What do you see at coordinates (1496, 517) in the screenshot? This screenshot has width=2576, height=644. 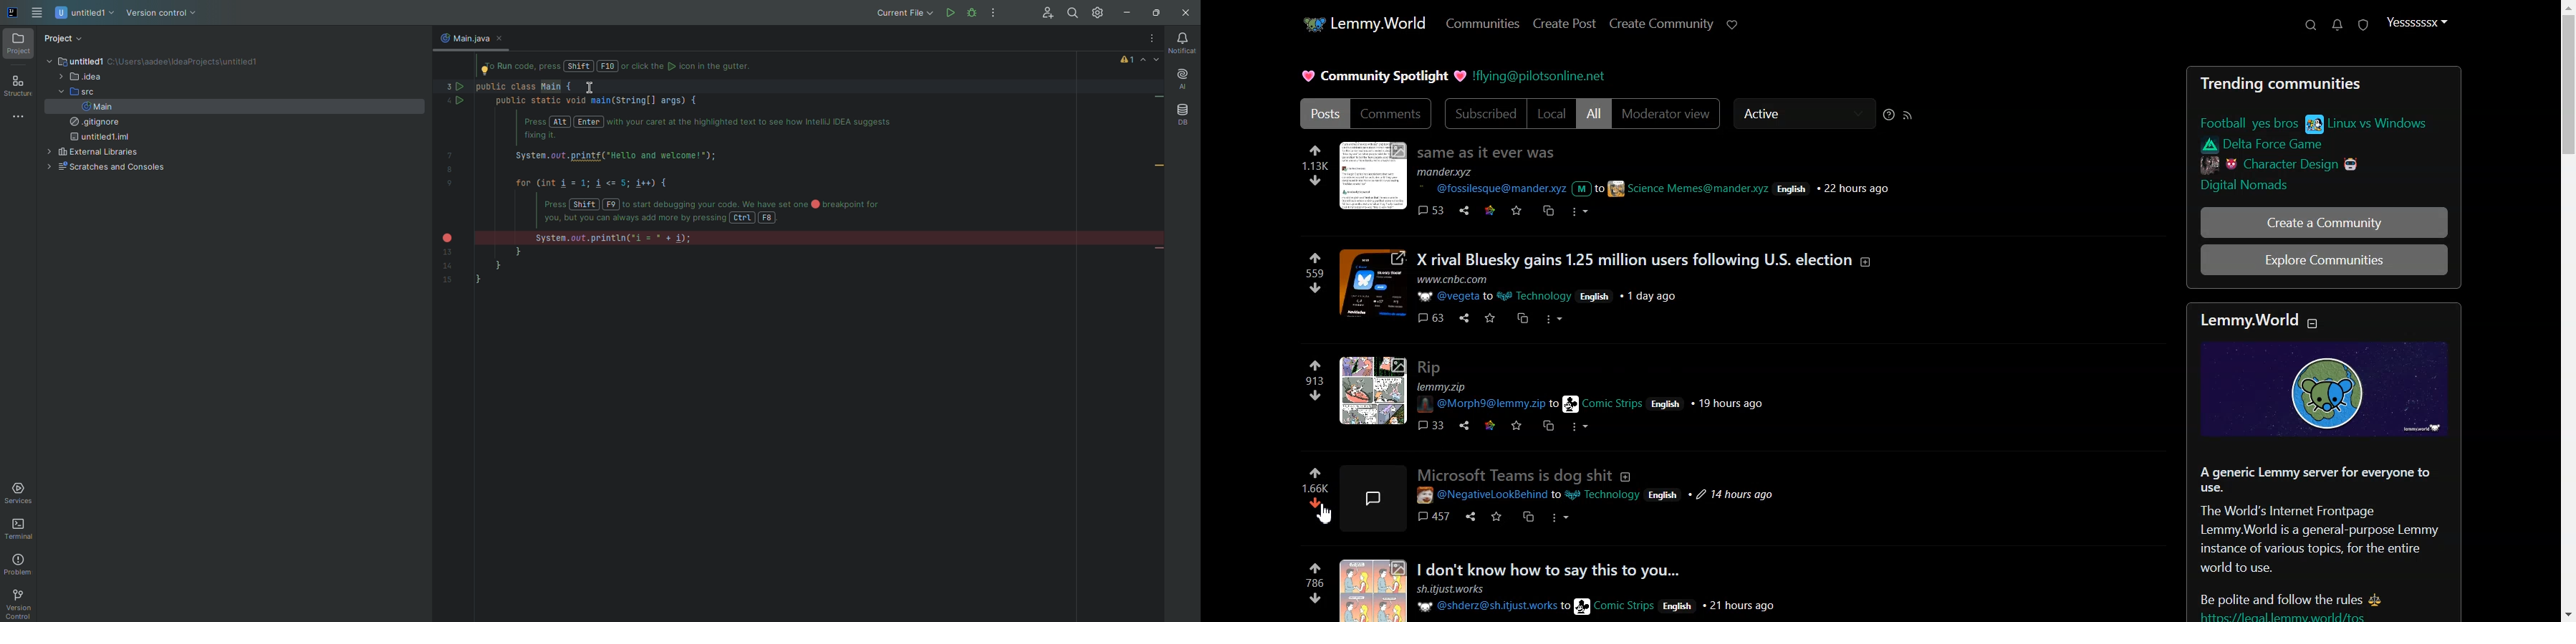 I see `Save` at bounding box center [1496, 517].